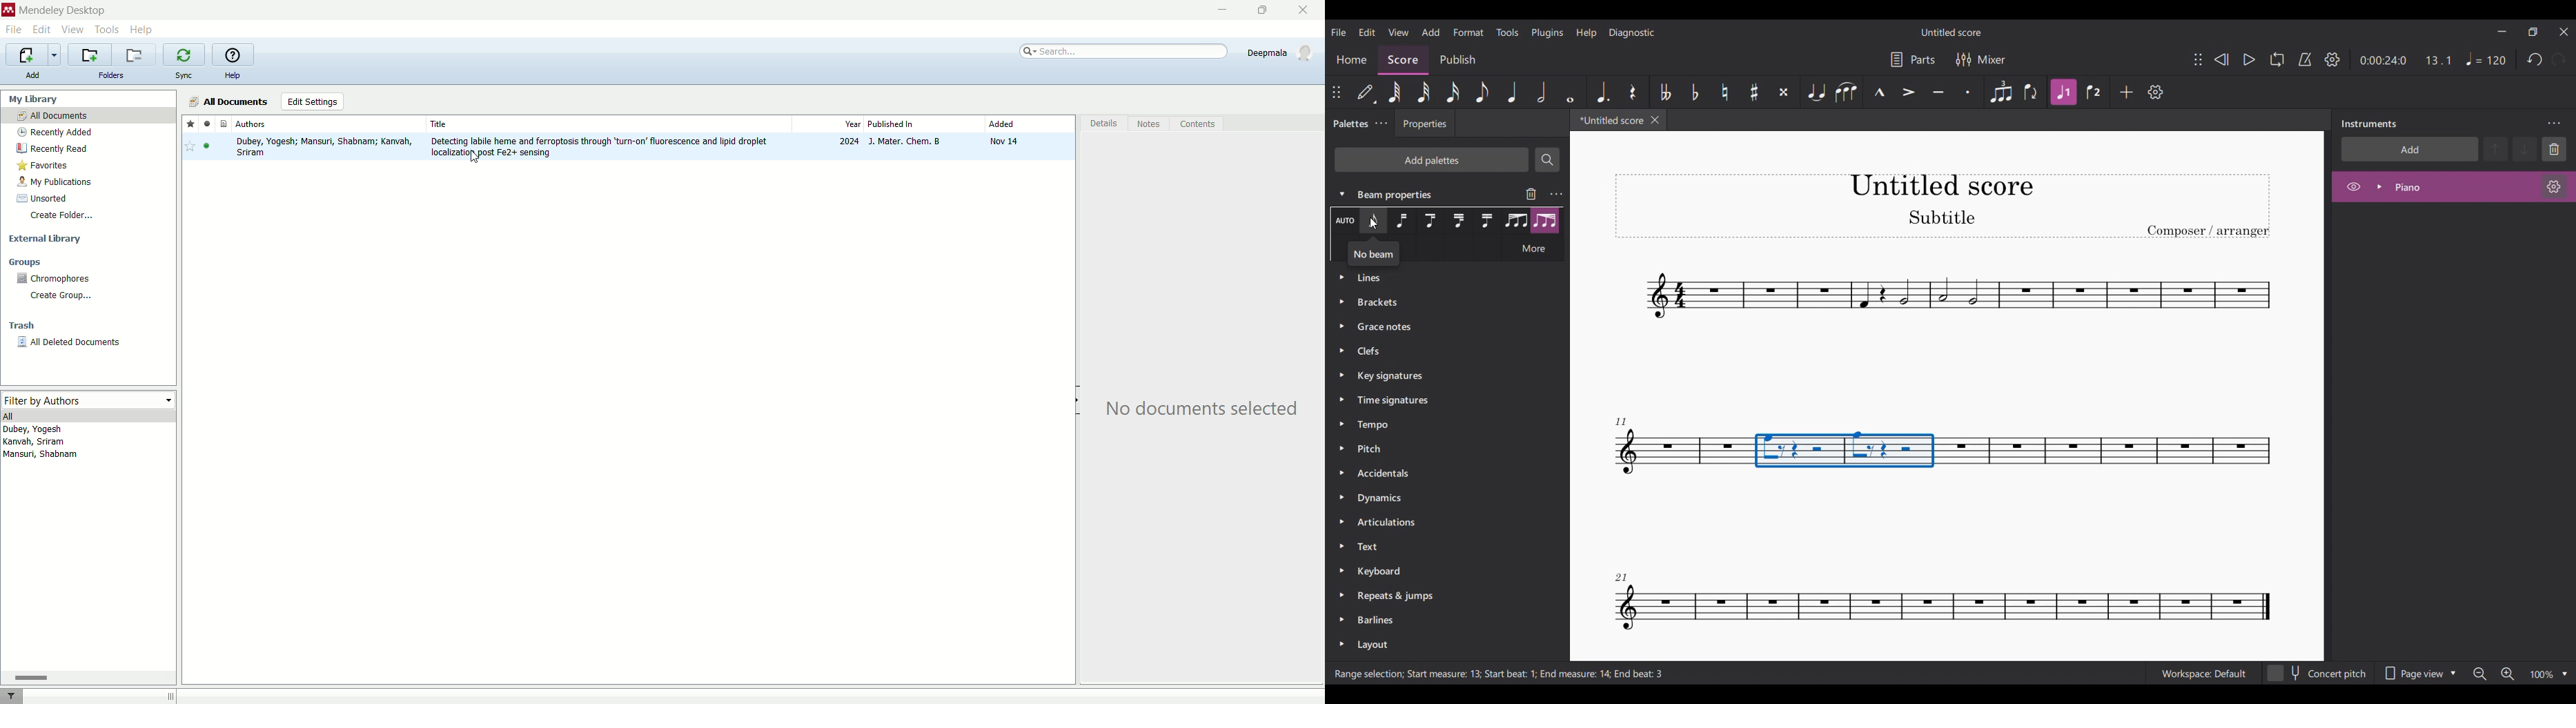 Image resolution: width=2576 pixels, height=728 pixels. What do you see at coordinates (2031, 93) in the screenshot?
I see `Flip direction` at bounding box center [2031, 93].